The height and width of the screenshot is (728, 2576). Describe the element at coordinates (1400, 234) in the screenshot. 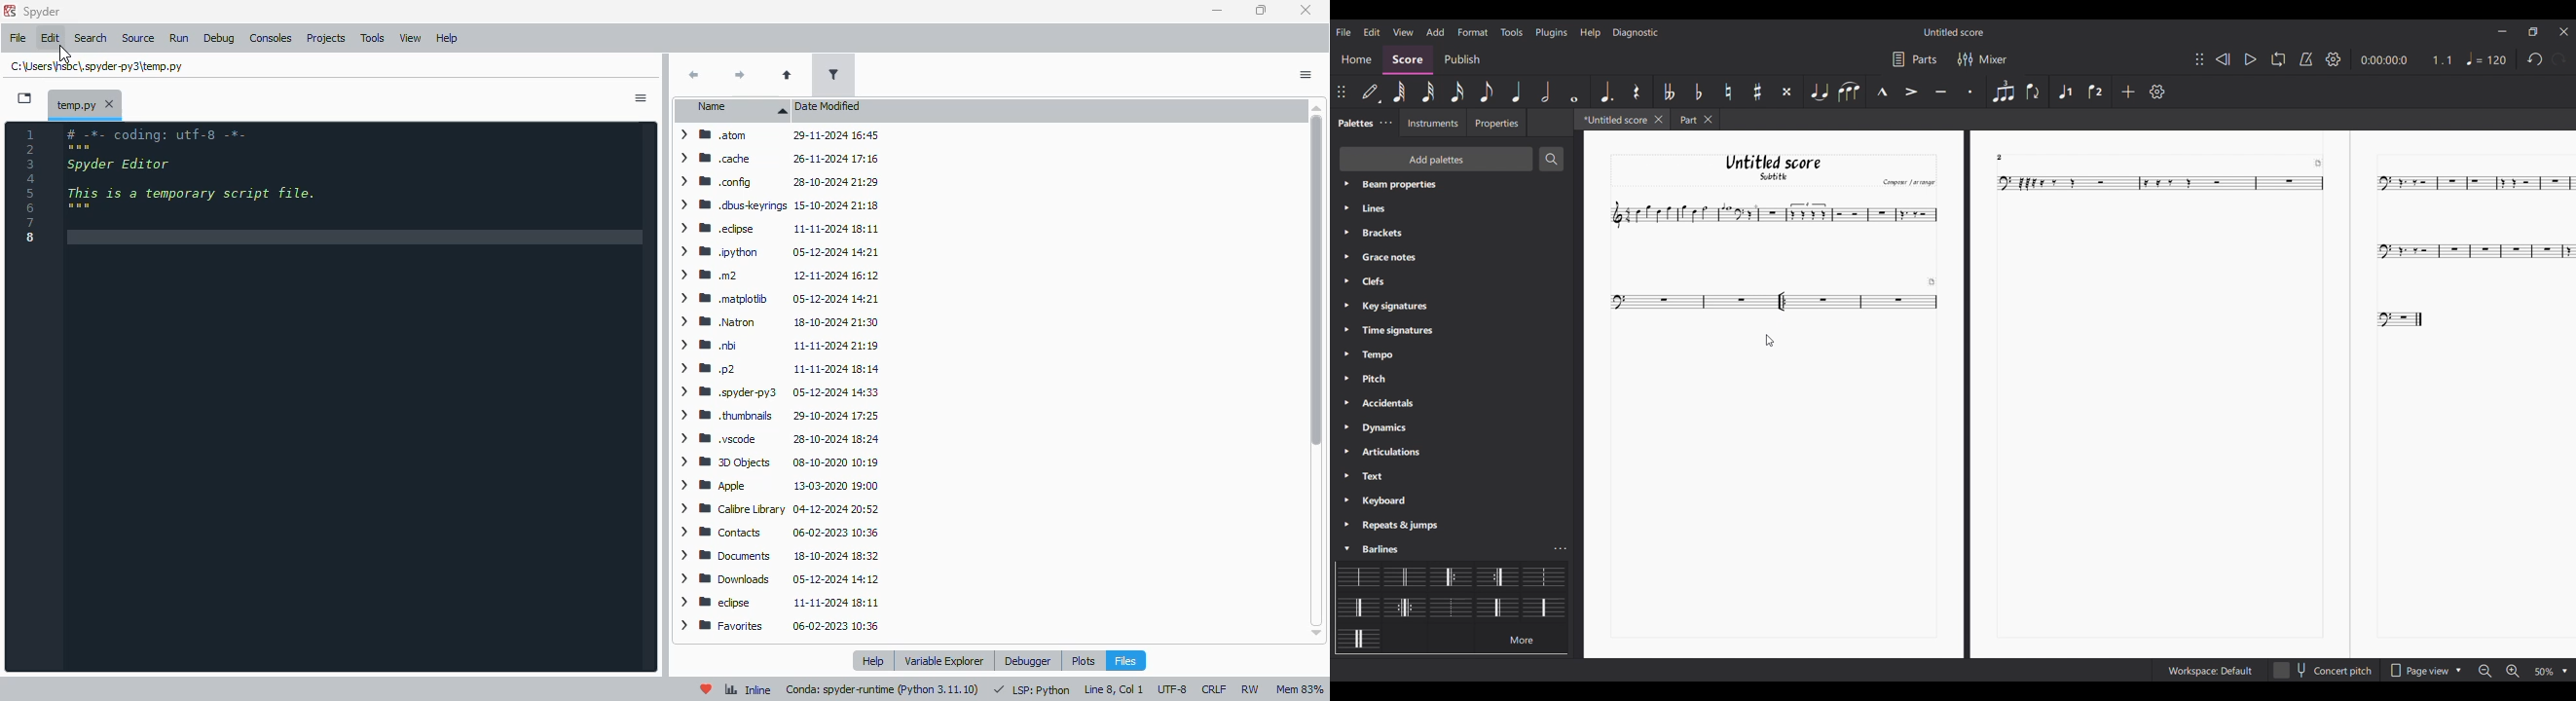

I see `Palette settings` at that location.